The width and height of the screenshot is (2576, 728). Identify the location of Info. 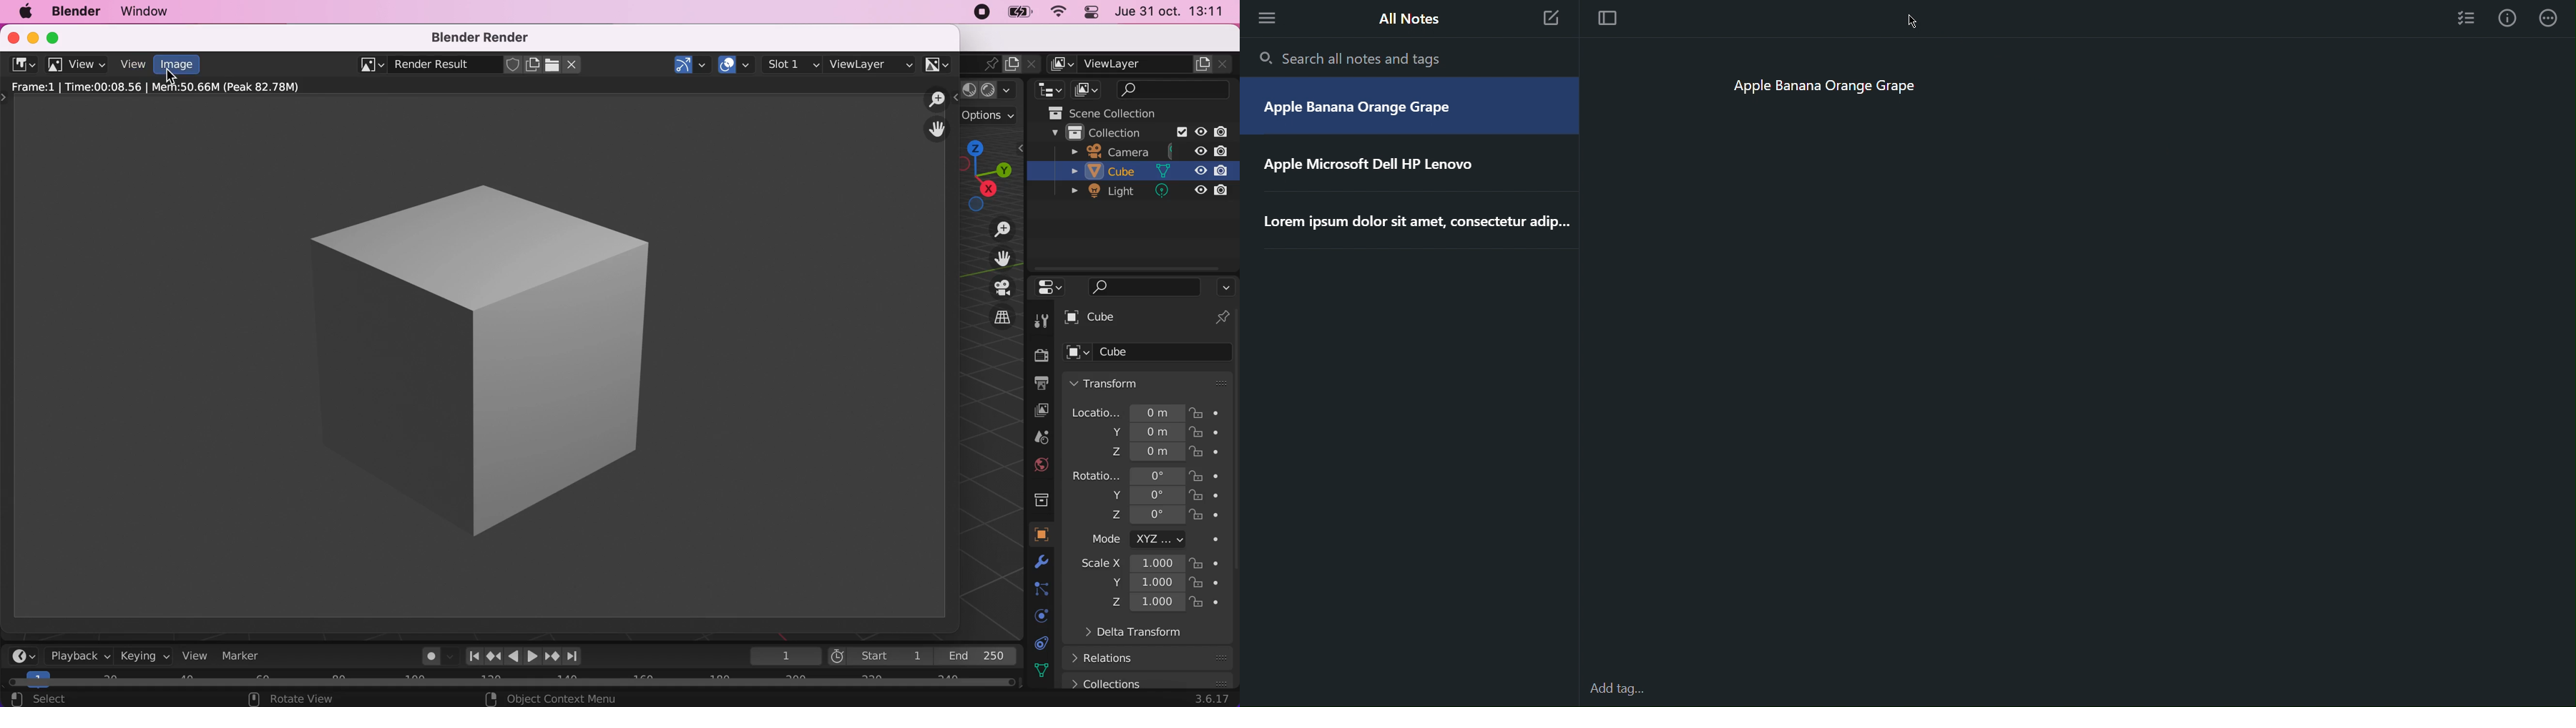
(2507, 18).